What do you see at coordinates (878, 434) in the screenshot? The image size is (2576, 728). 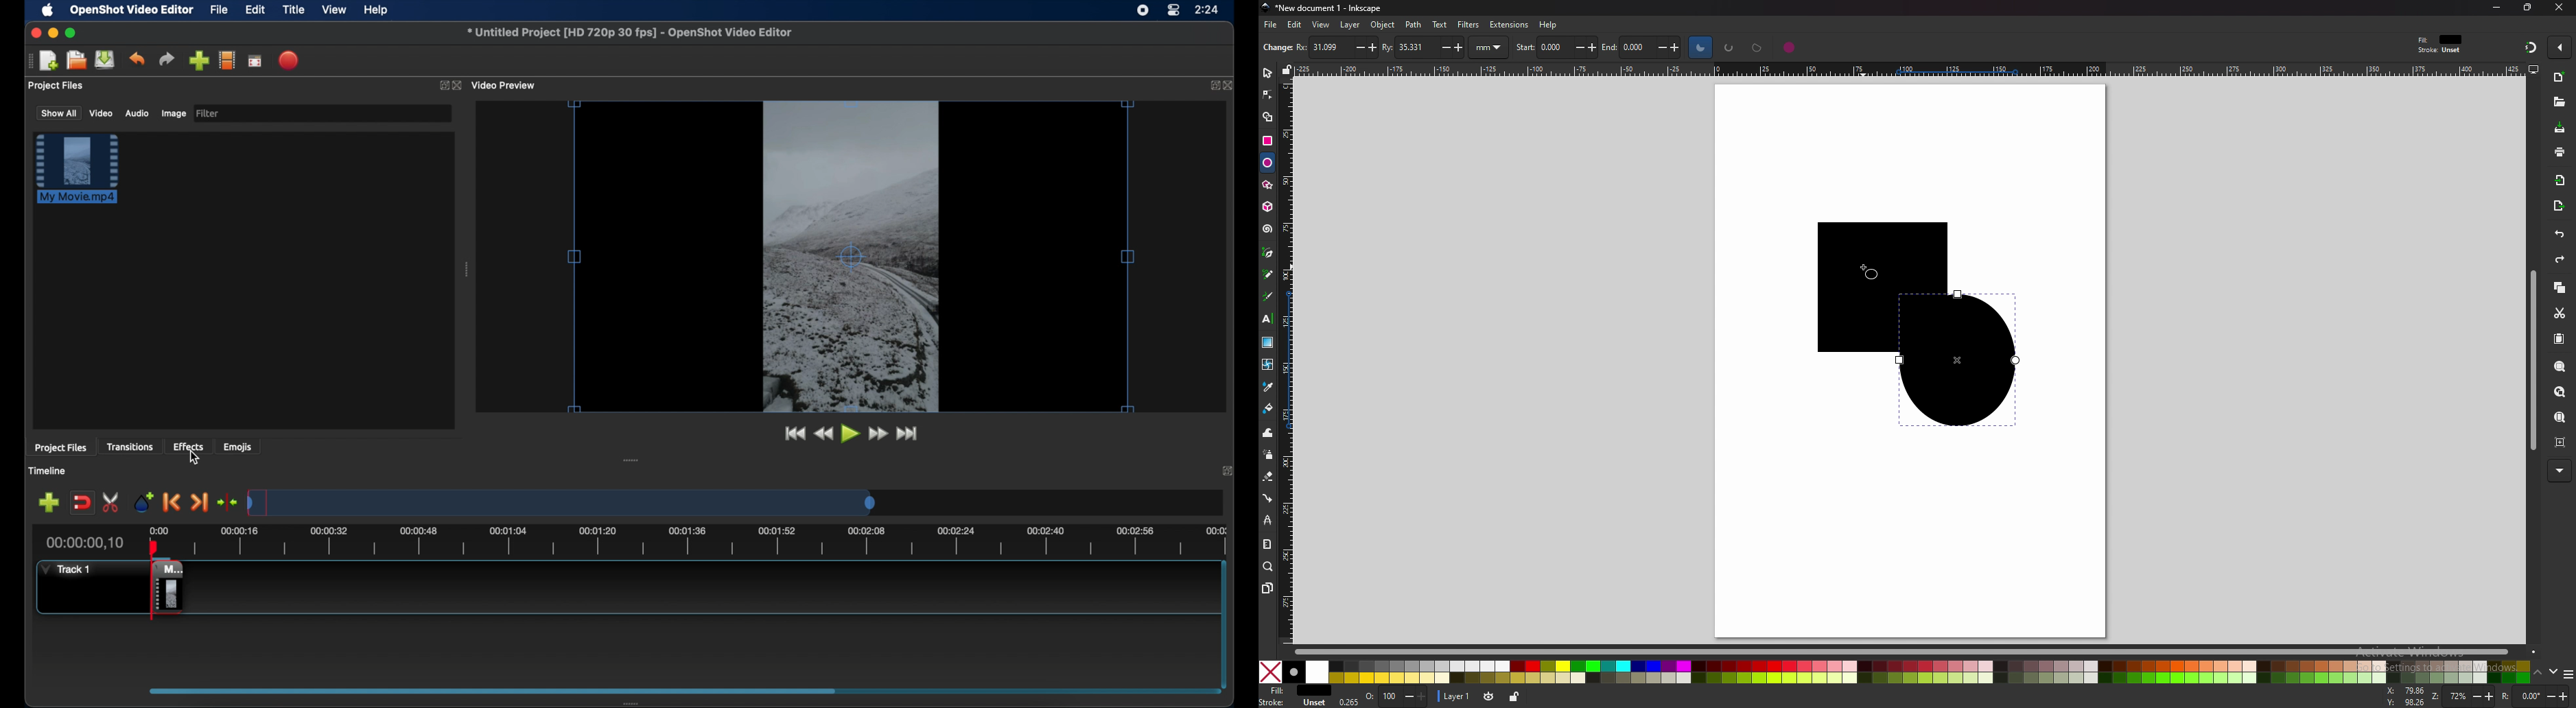 I see `fast for` at bounding box center [878, 434].